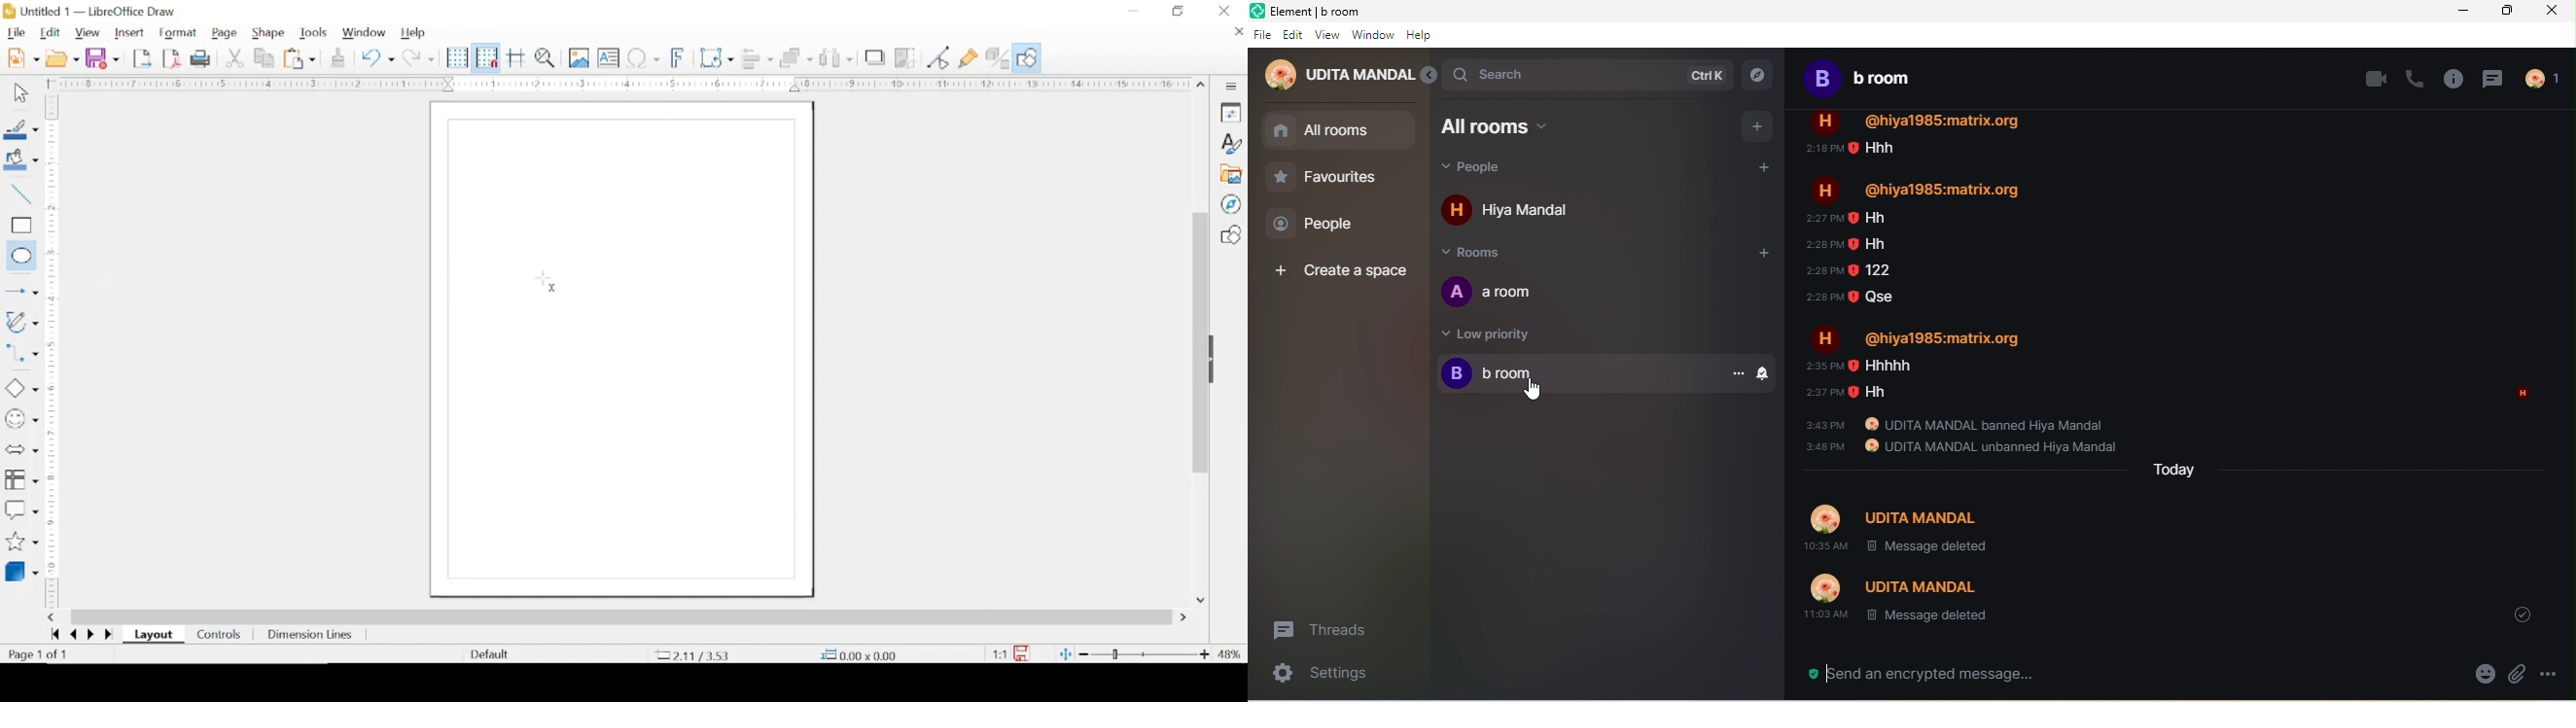 The width and height of the screenshot is (2576, 728). Describe the element at coordinates (144, 58) in the screenshot. I see `export` at that location.